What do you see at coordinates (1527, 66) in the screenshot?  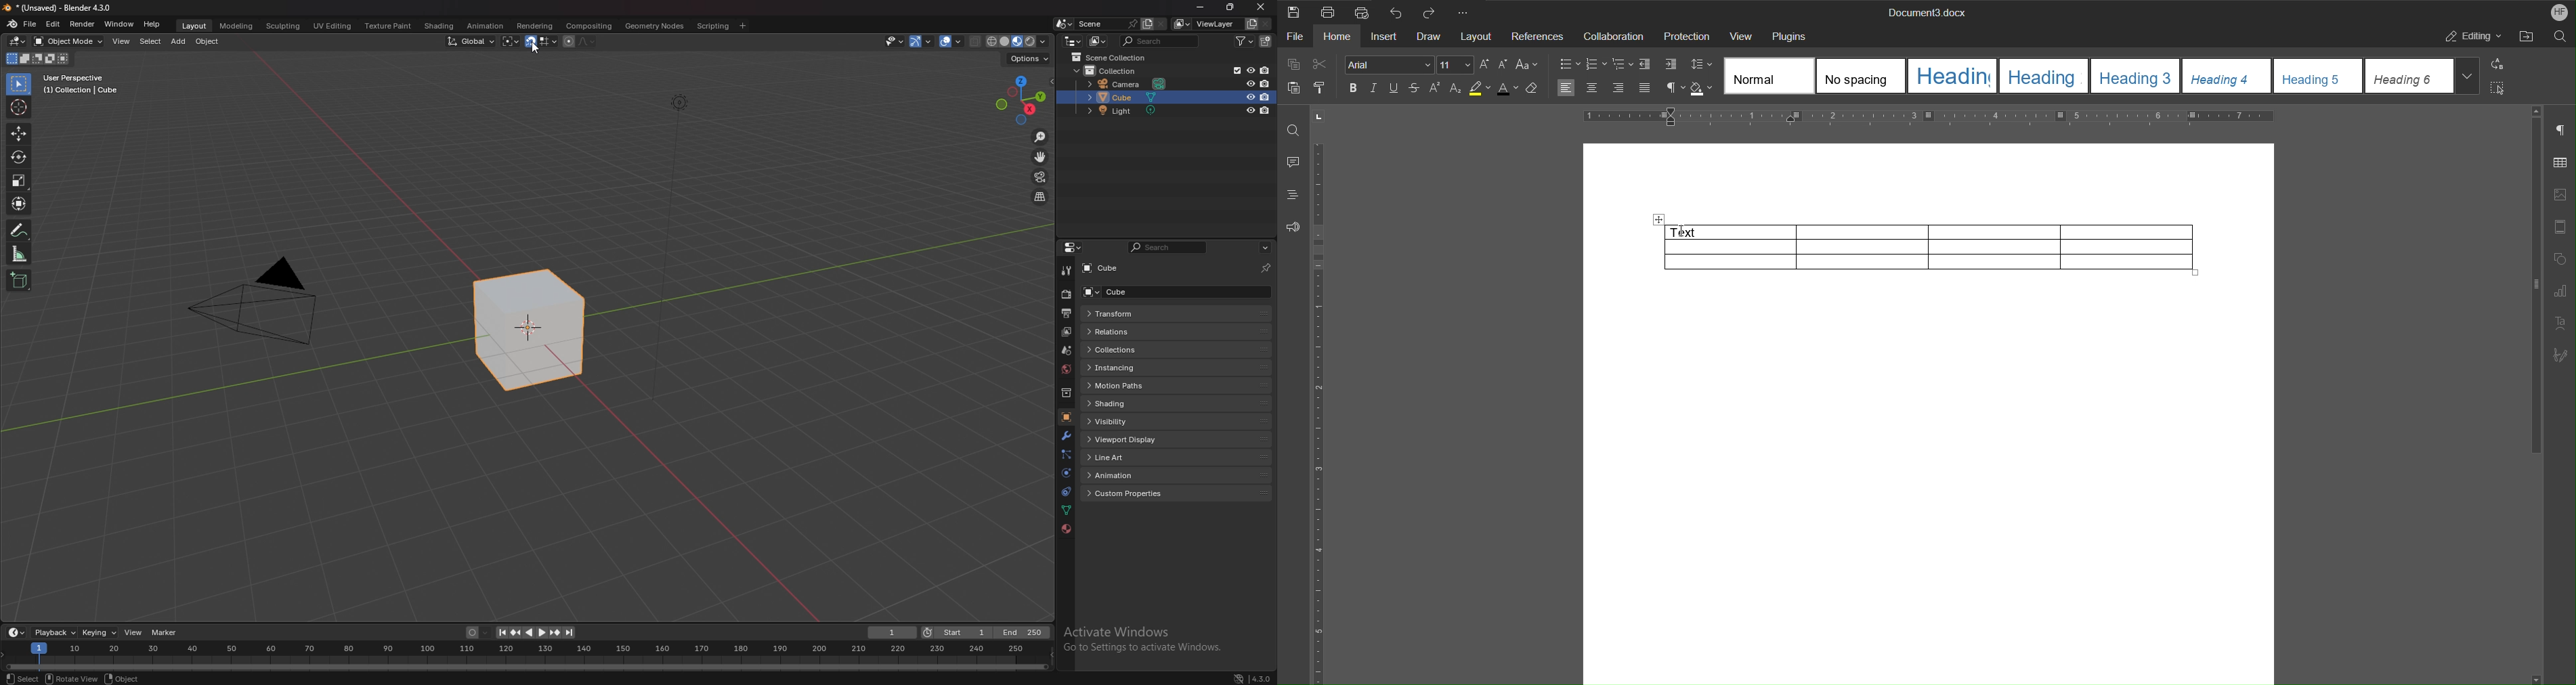 I see `Text Case Settings` at bounding box center [1527, 66].